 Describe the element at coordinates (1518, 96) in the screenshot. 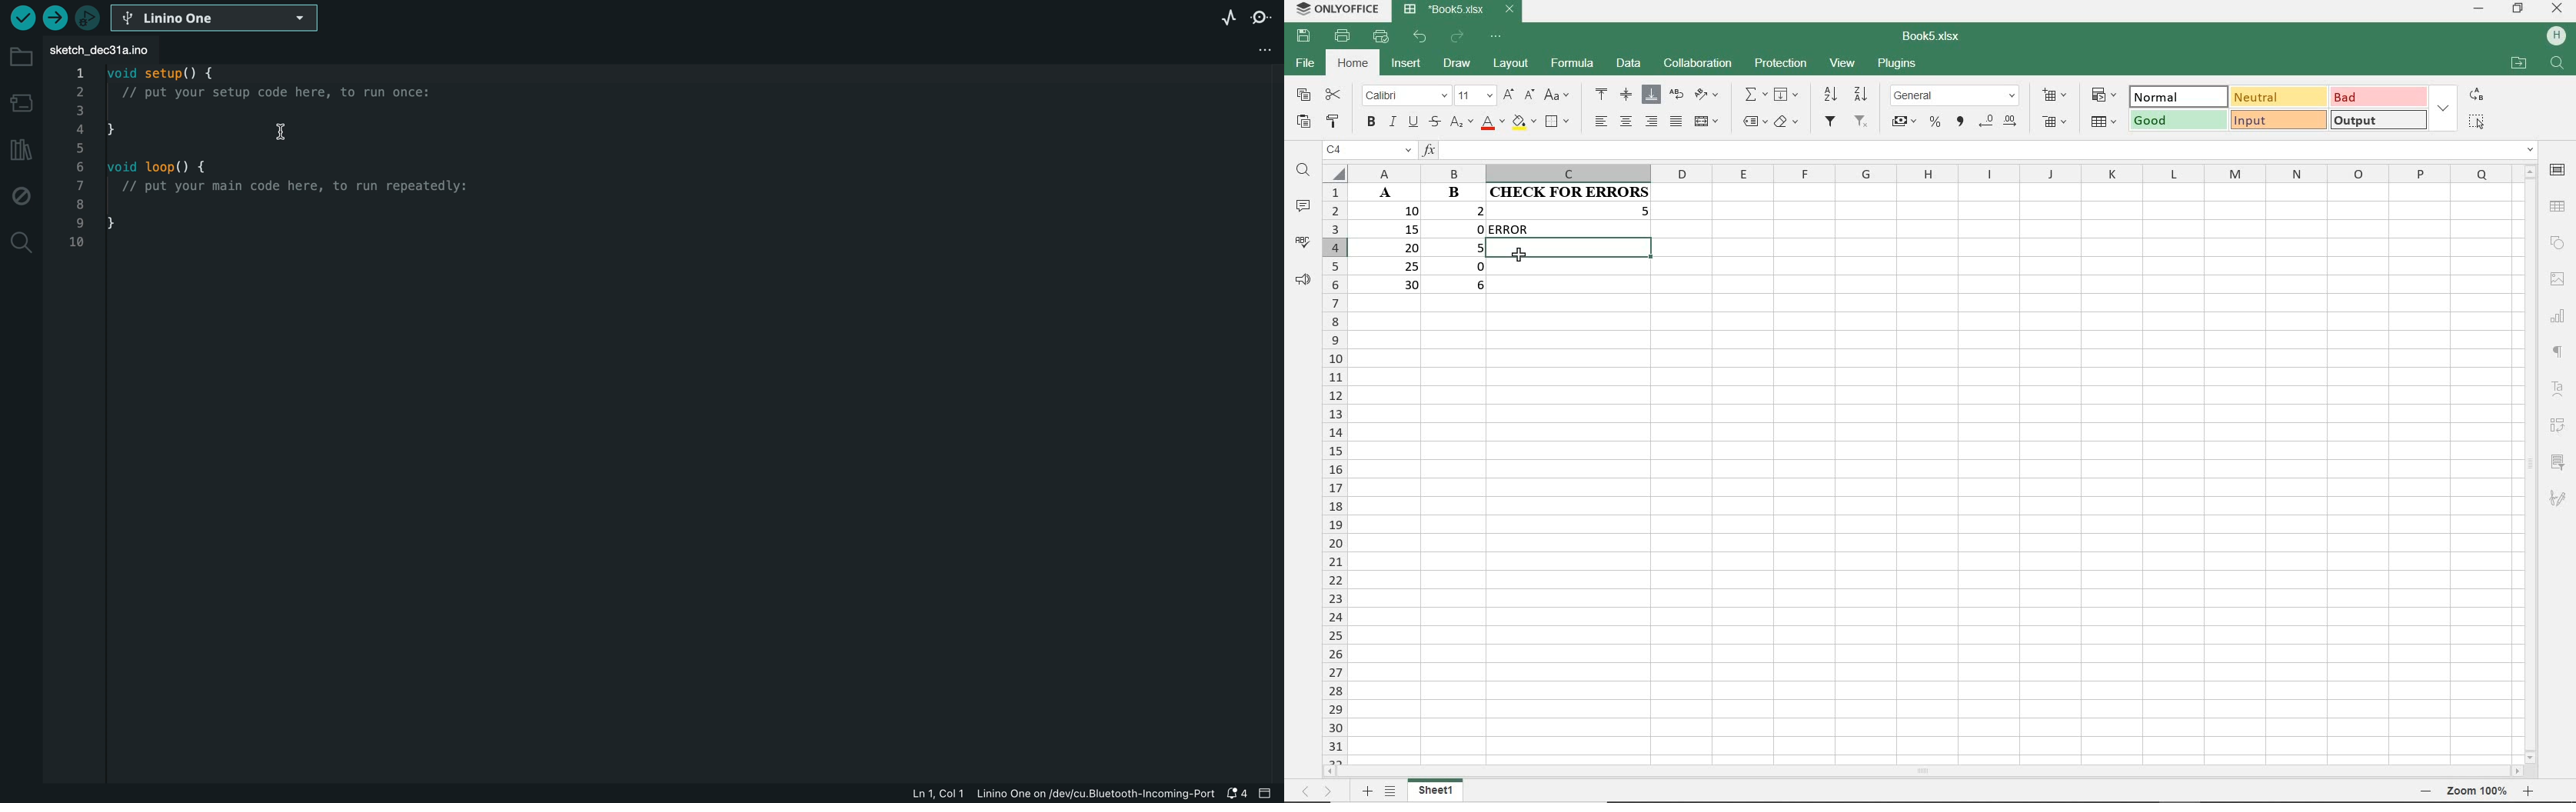

I see `INCREMENT OR DECREMENT FONT SIZE` at that location.